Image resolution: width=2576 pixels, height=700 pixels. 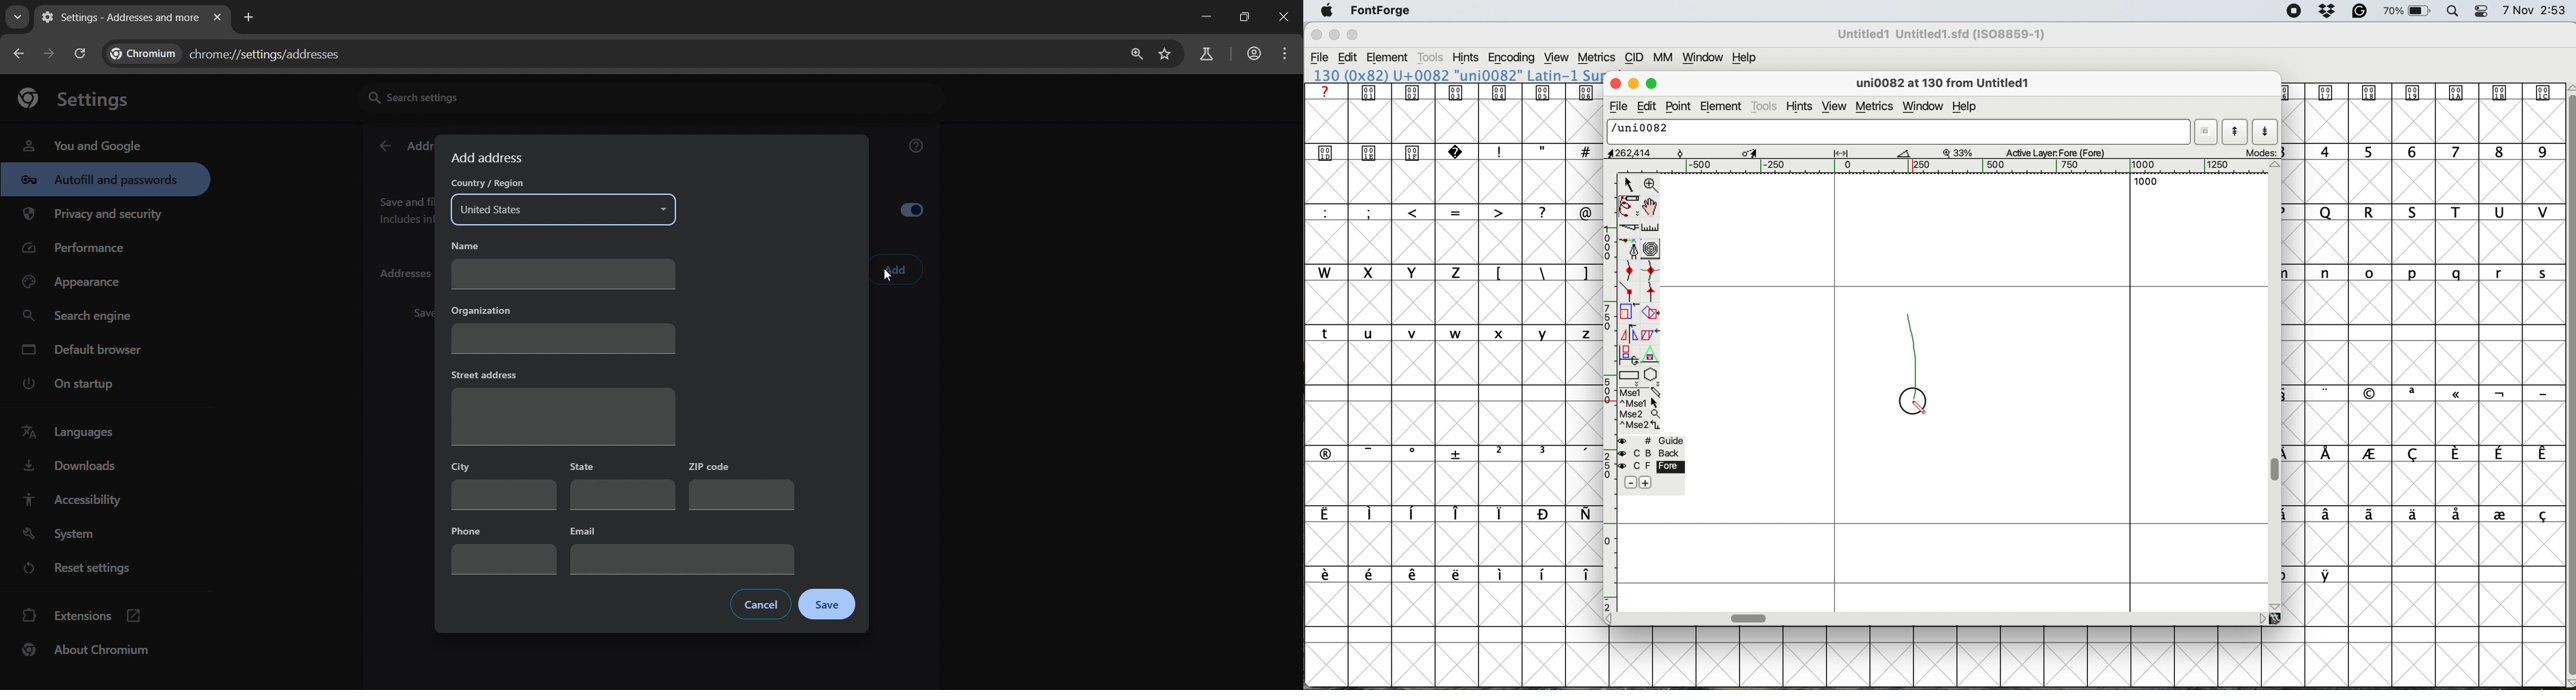 What do you see at coordinates (1432, 57) in the screenshot?
I see `tools` at bounding box center [1432, 57].